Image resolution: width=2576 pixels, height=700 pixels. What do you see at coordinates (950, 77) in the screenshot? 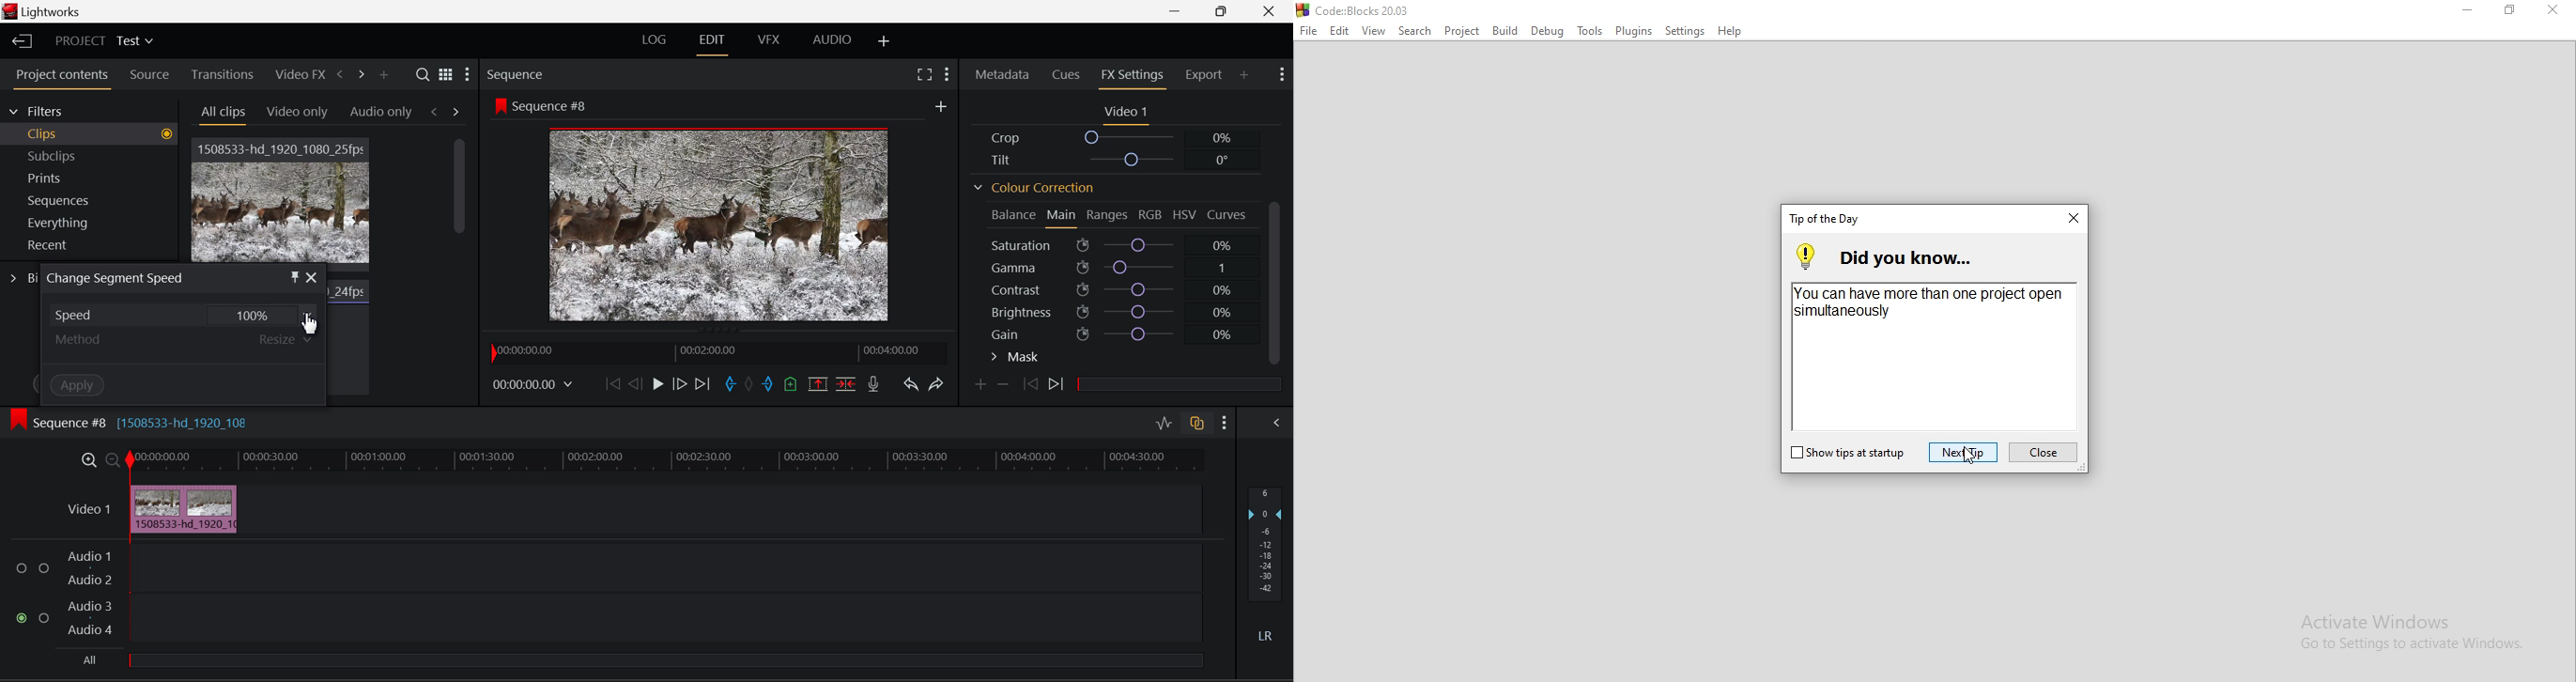
I see `Show Settings Menu` at bounding box center [950, 77].